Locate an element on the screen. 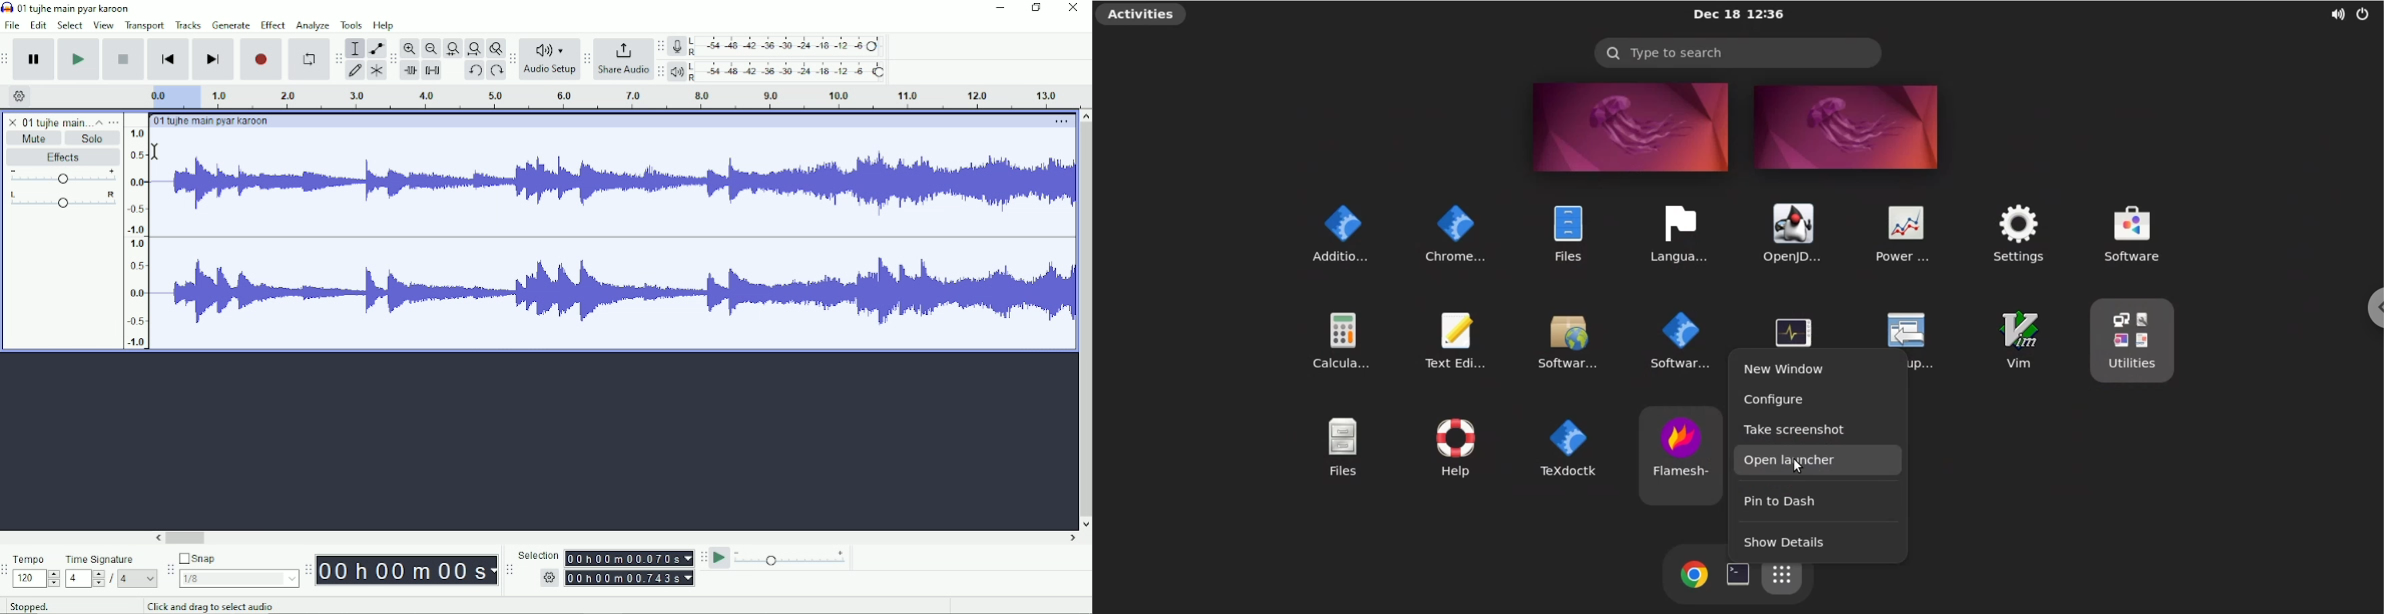 The image size is (2408, 616). File is located at coordinates (14, 25).